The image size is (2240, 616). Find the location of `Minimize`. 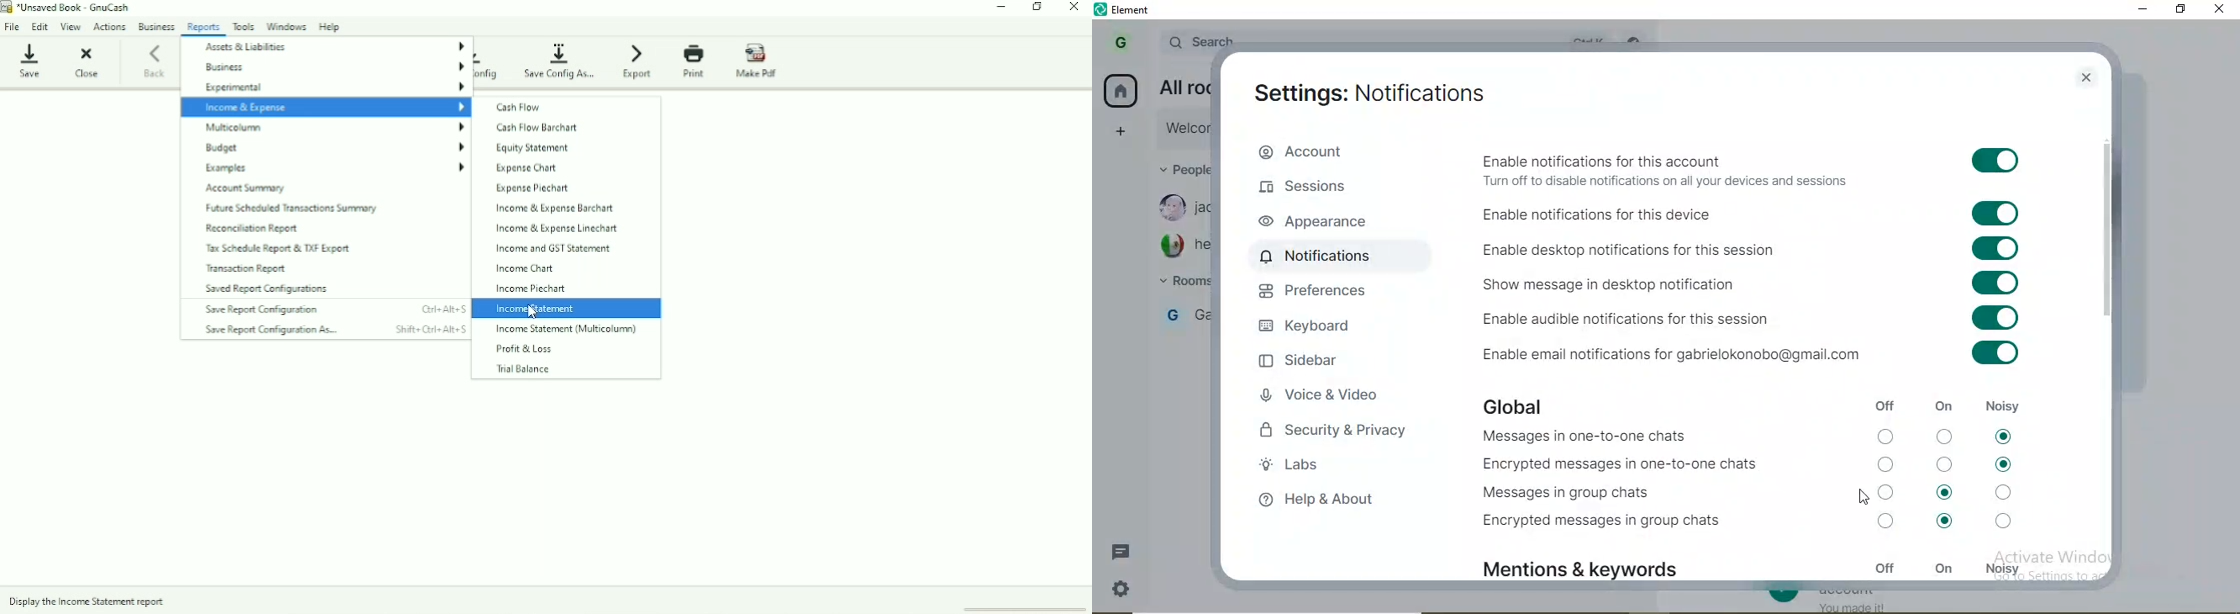

Minimize is located at coordinates (1004, 8).